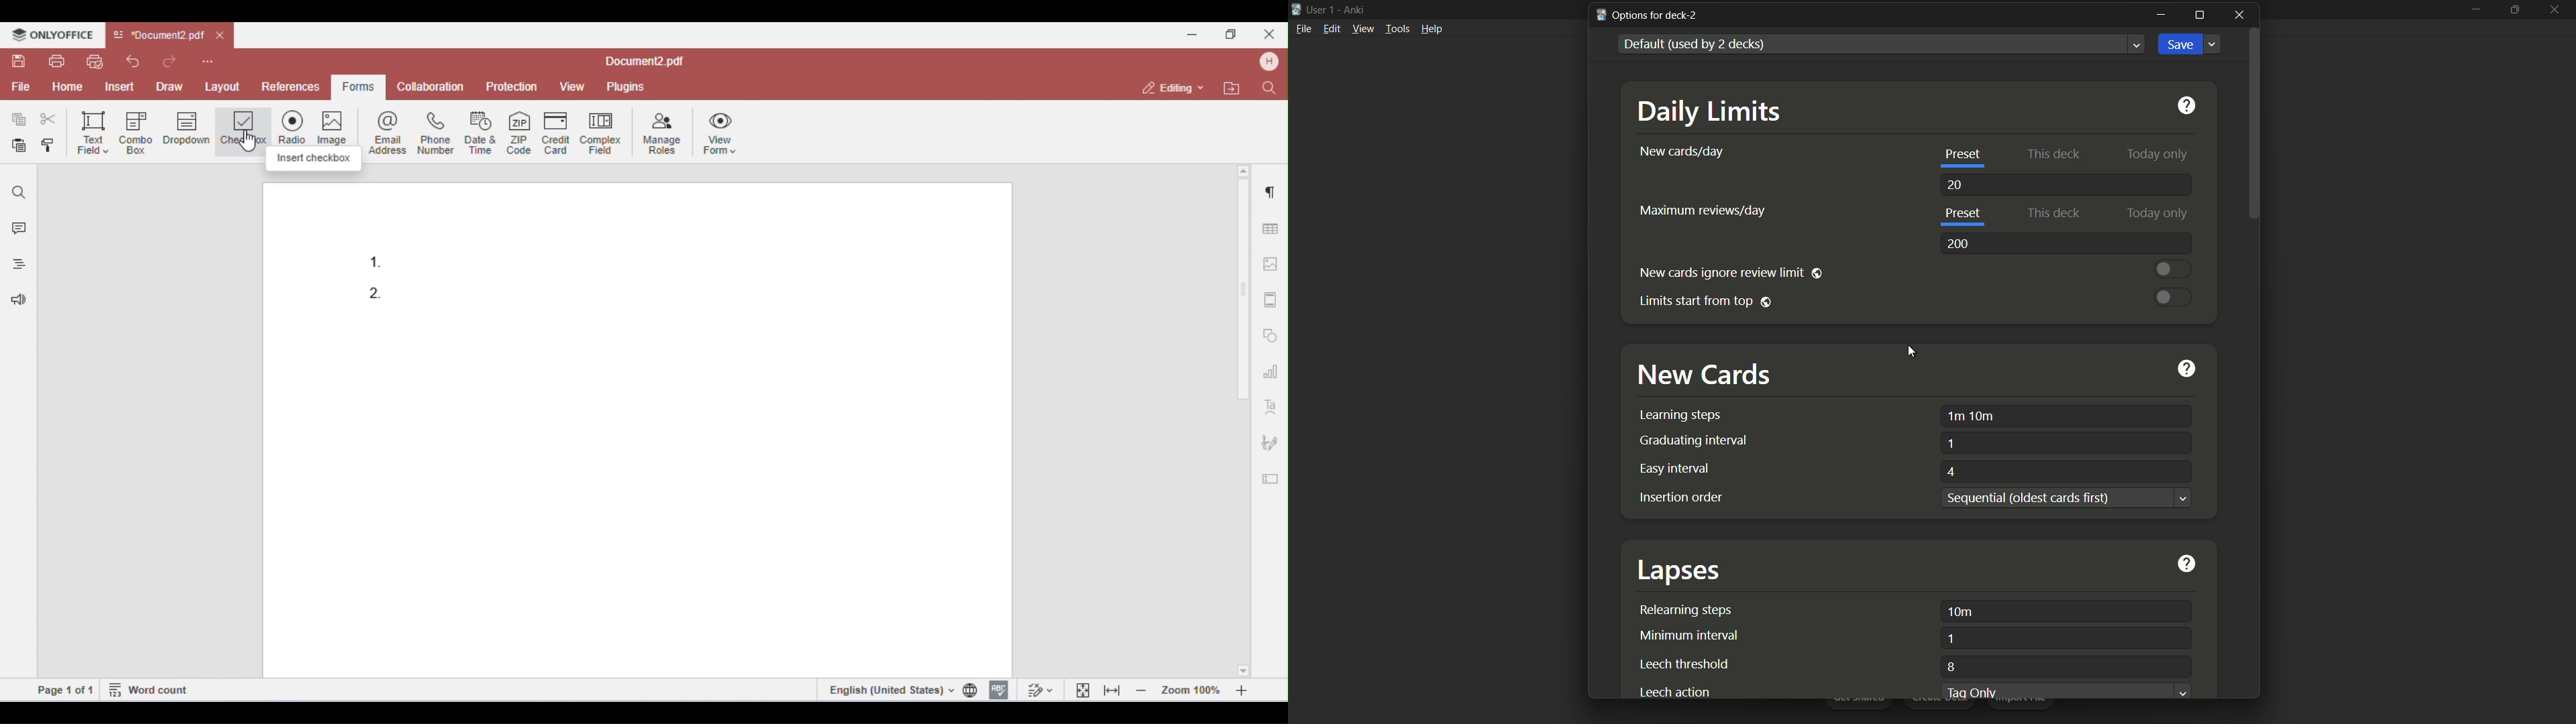 The image size is (2576, 728). Describe the element at coordinates (2053, 690) in the screenshot. I see `tag only` at that location.